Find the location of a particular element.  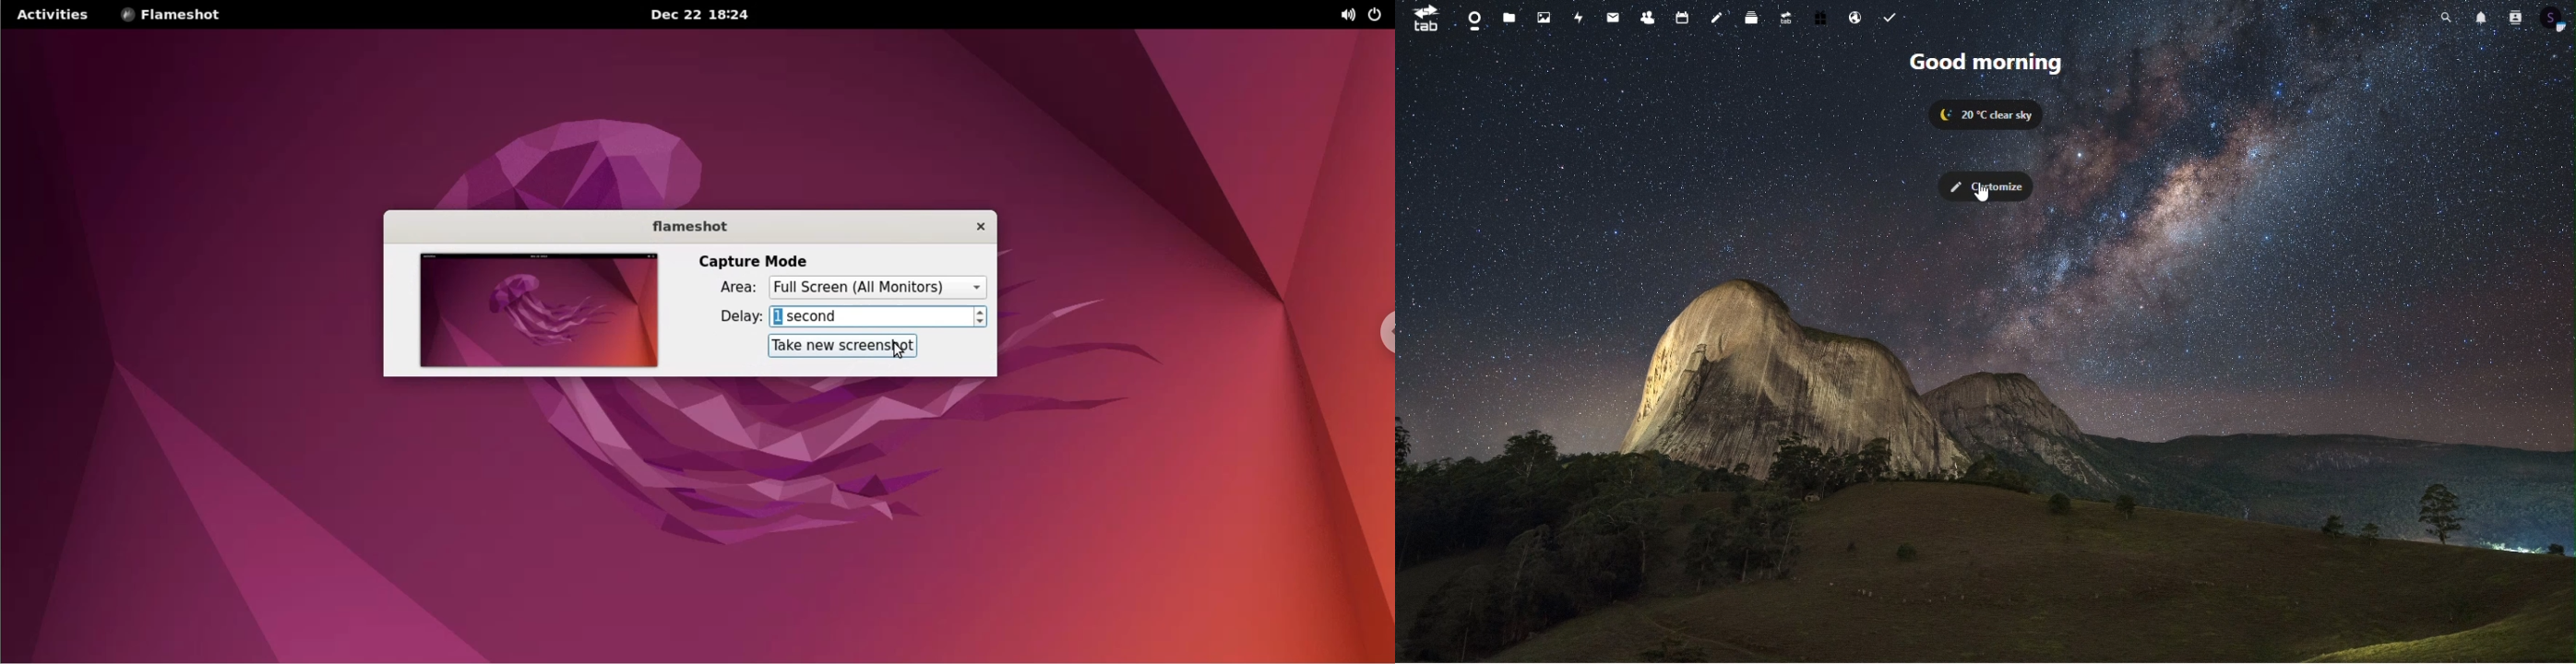

files is located at coordinates (1509, 18).